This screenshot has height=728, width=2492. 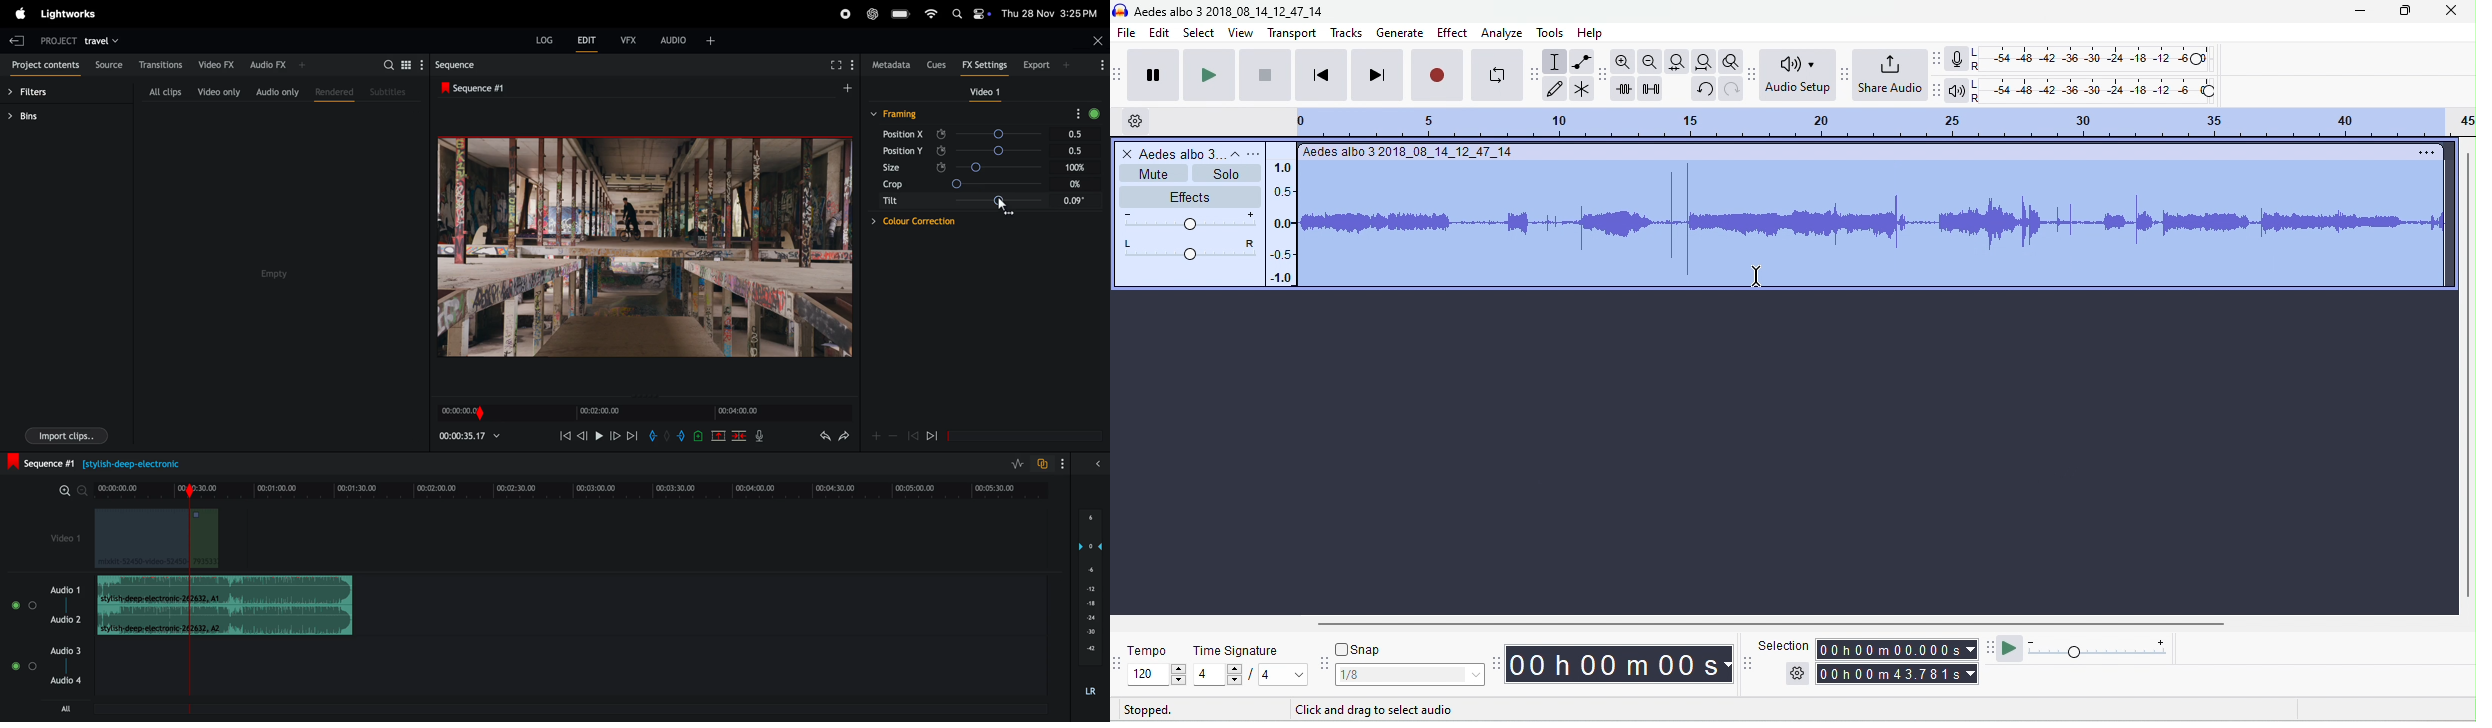 What do you see at coordinates (936, 65) in the screenshot?
I see `cues` at bounding box center [936, 65].